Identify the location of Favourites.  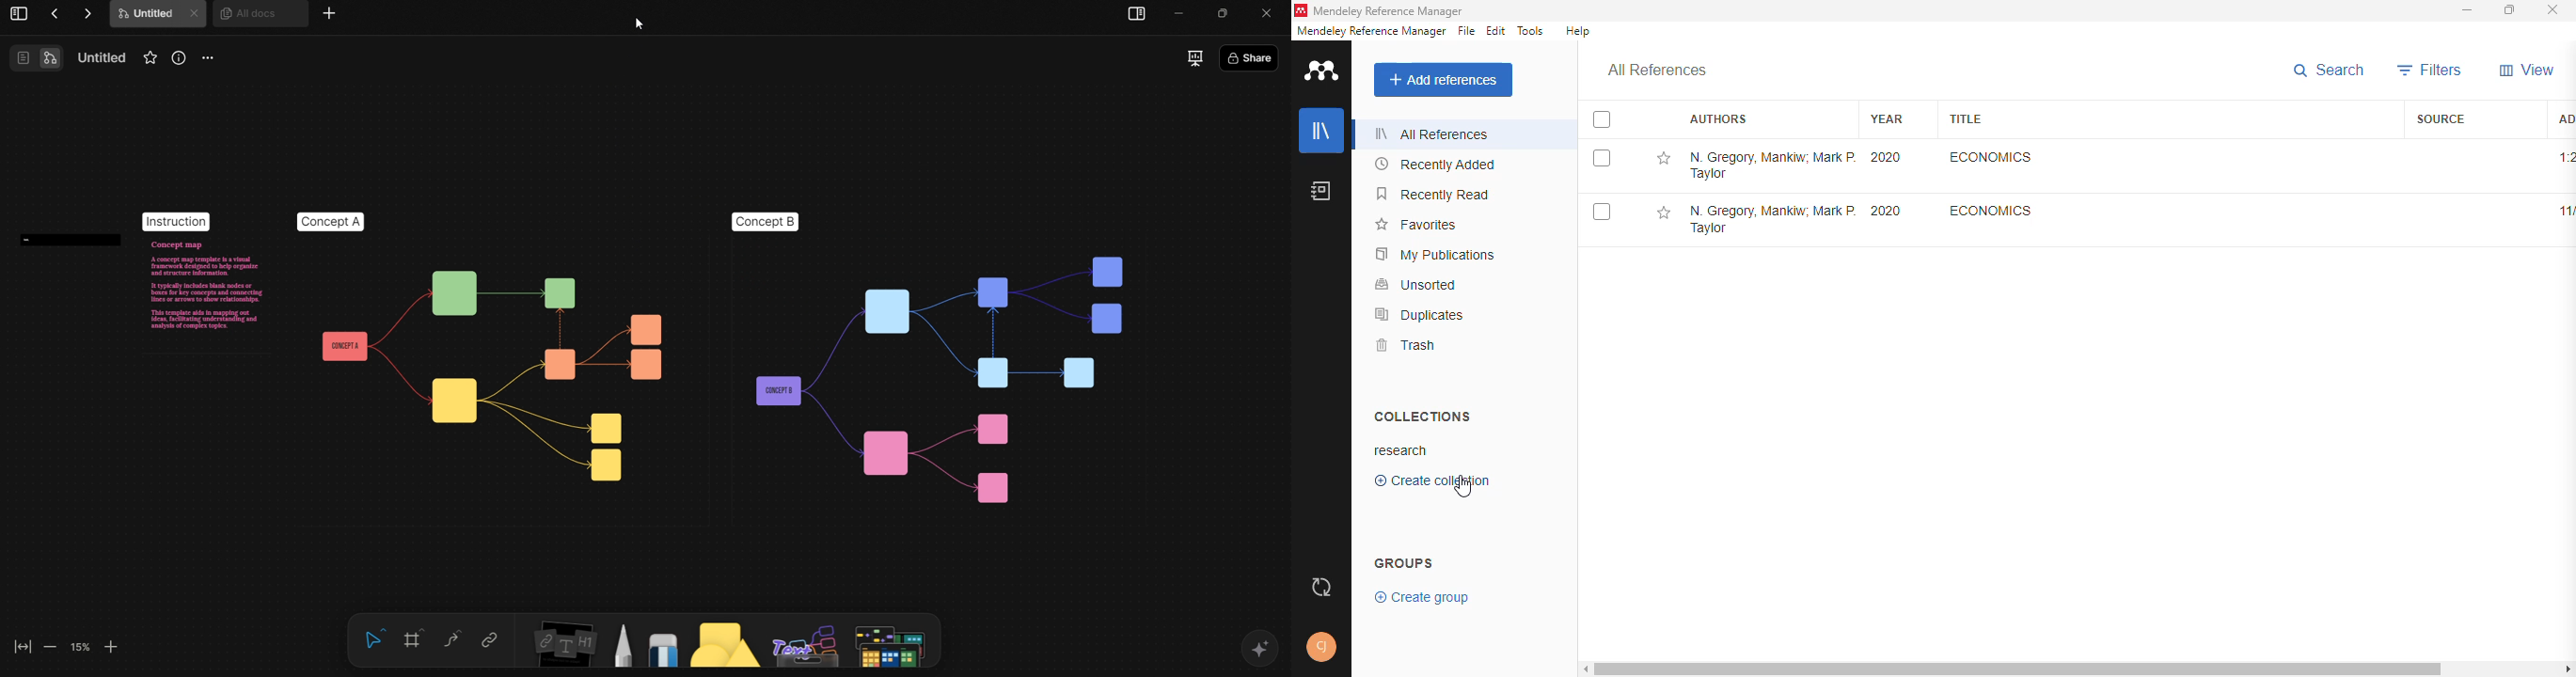
(149, 56).